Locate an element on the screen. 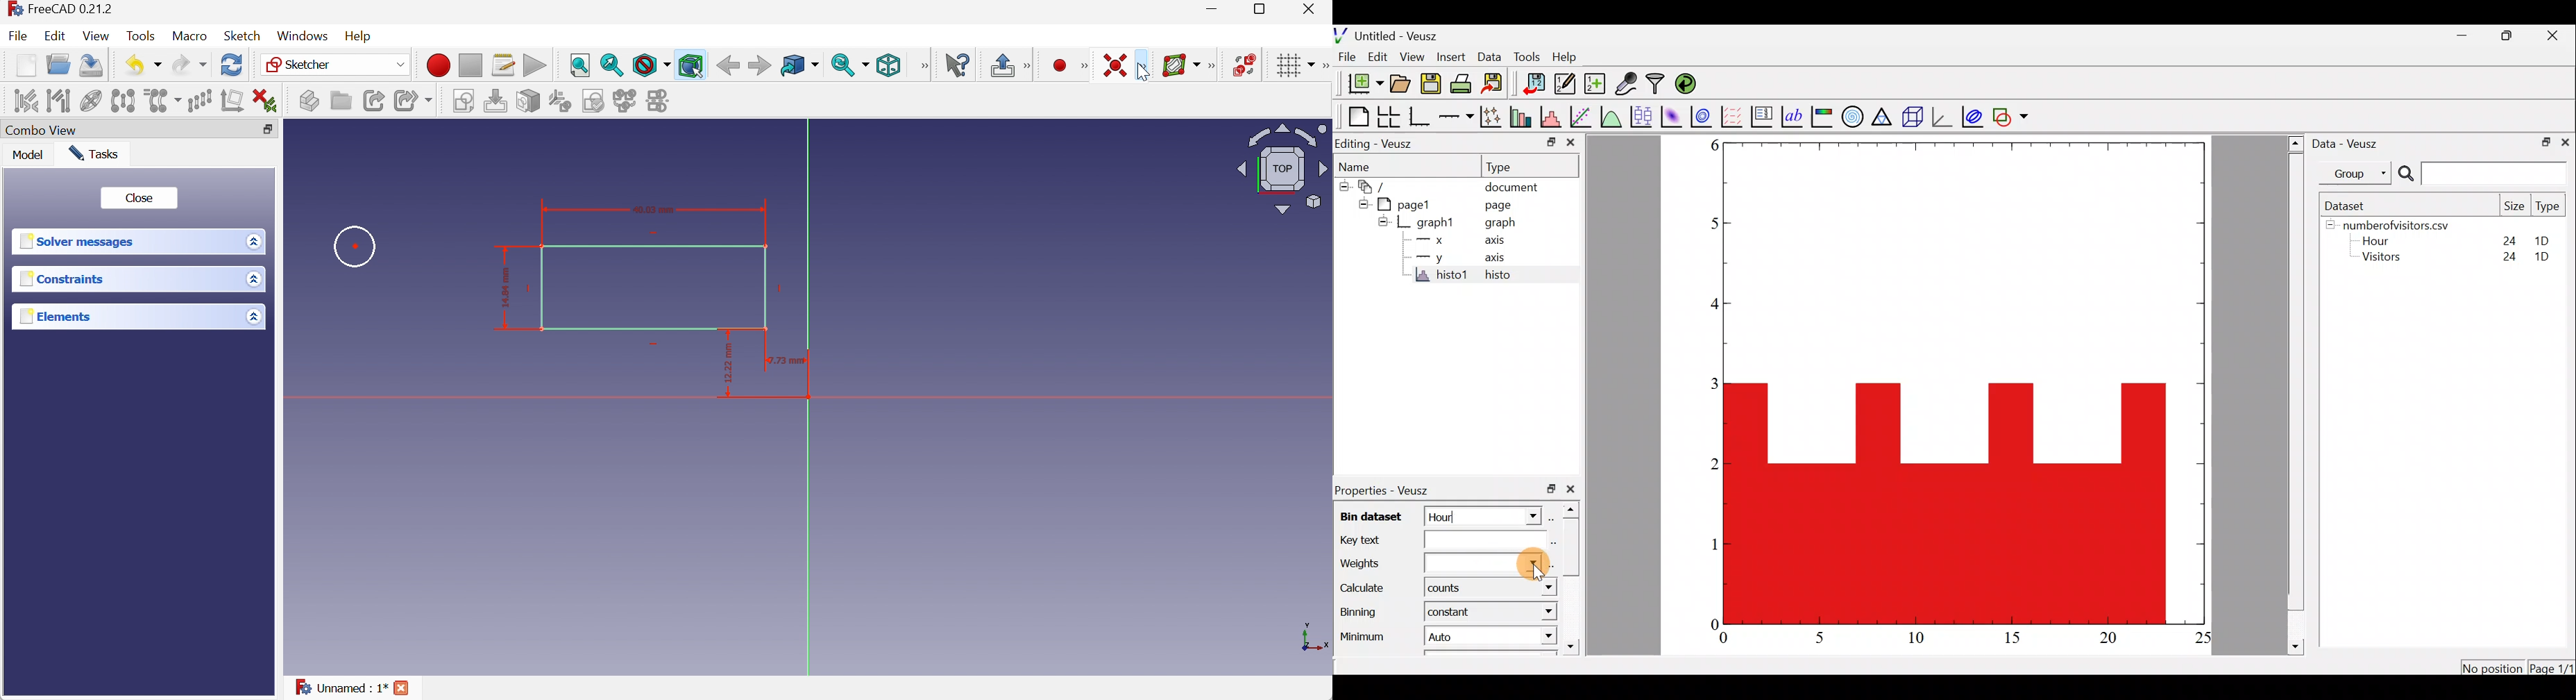  Forward is located at coordinates (760, 66).